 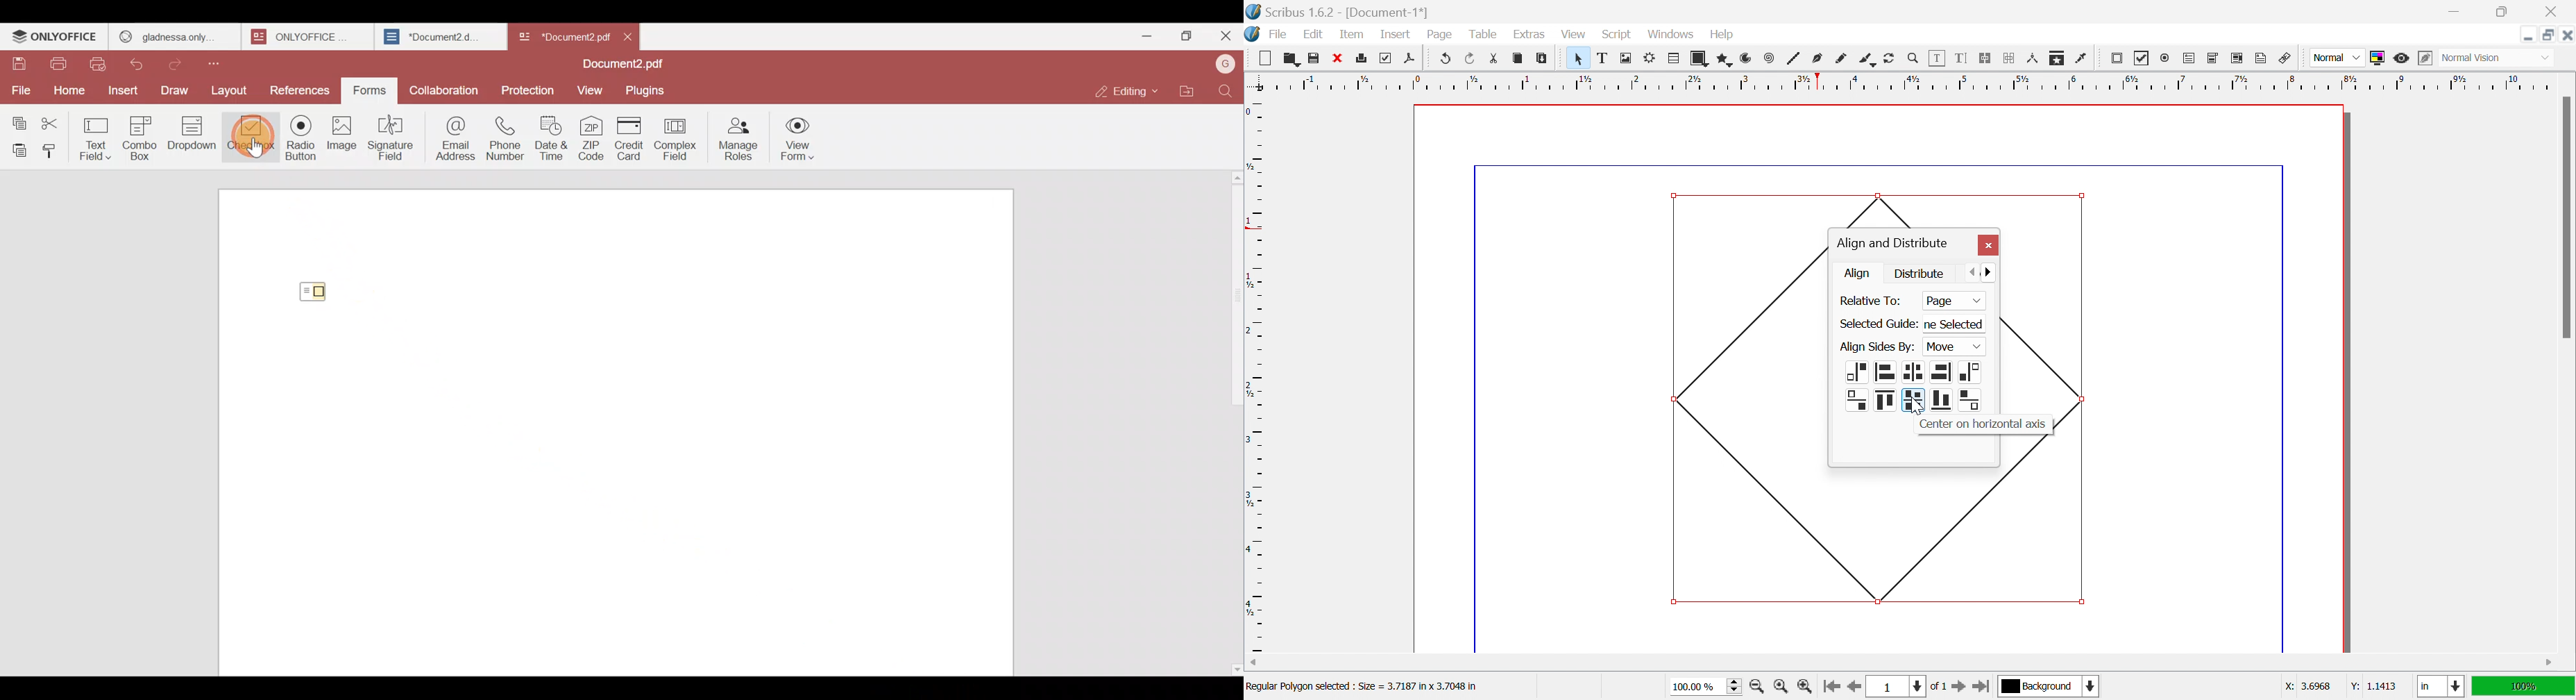 What do you see at coordinates (1311, 56) in the screenshot?
I see `Save` at bounding box center [1311, 56].